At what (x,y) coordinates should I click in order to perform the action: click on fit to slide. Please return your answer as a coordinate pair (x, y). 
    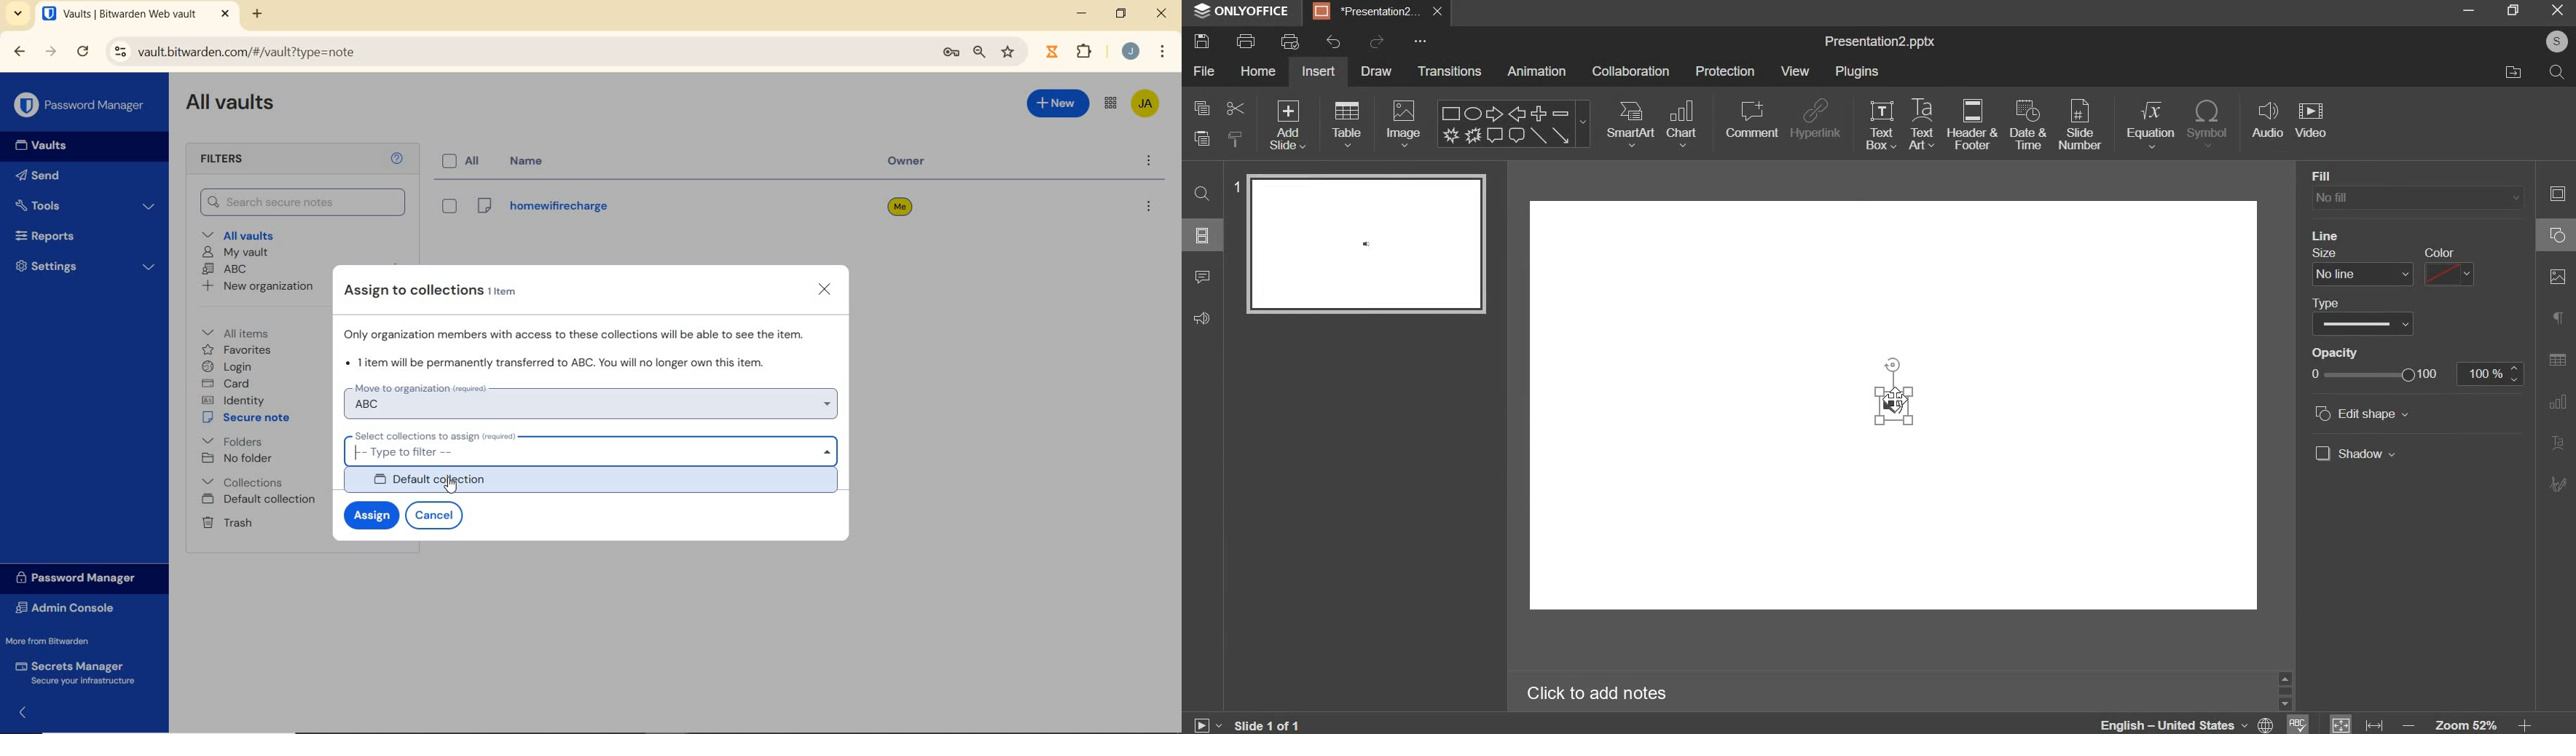
    Looking at the image, I should click on (2340, 723).